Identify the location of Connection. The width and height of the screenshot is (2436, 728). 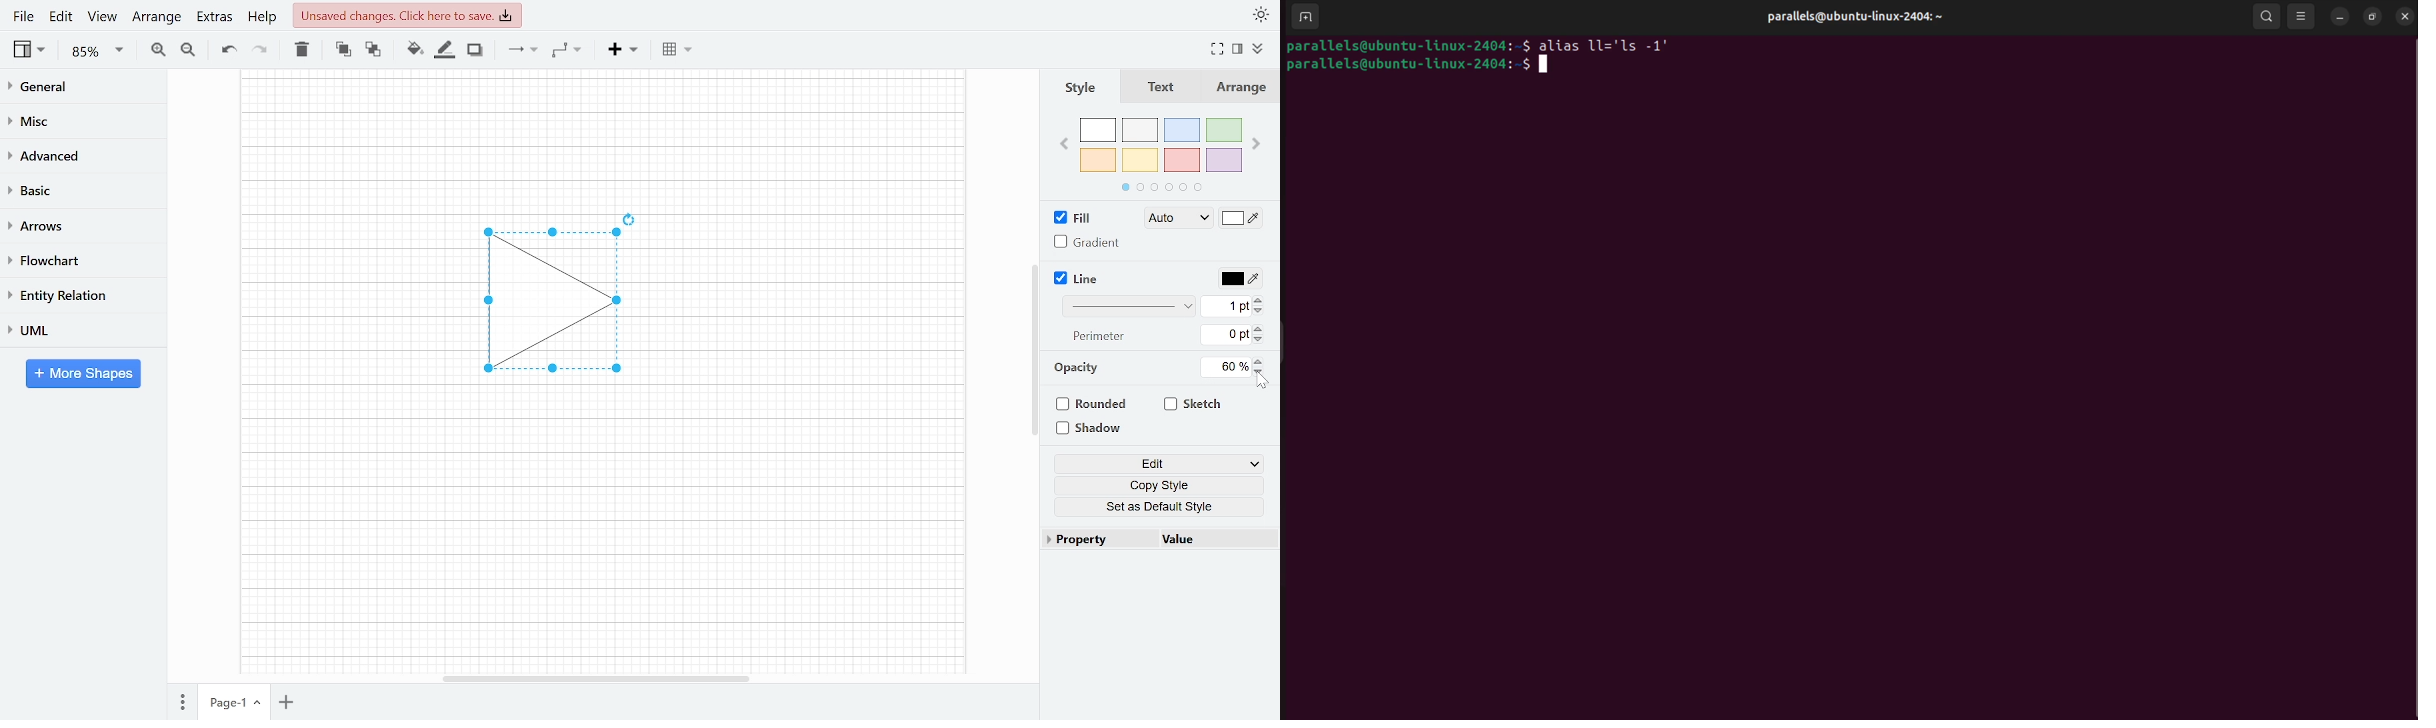
(522, 49).